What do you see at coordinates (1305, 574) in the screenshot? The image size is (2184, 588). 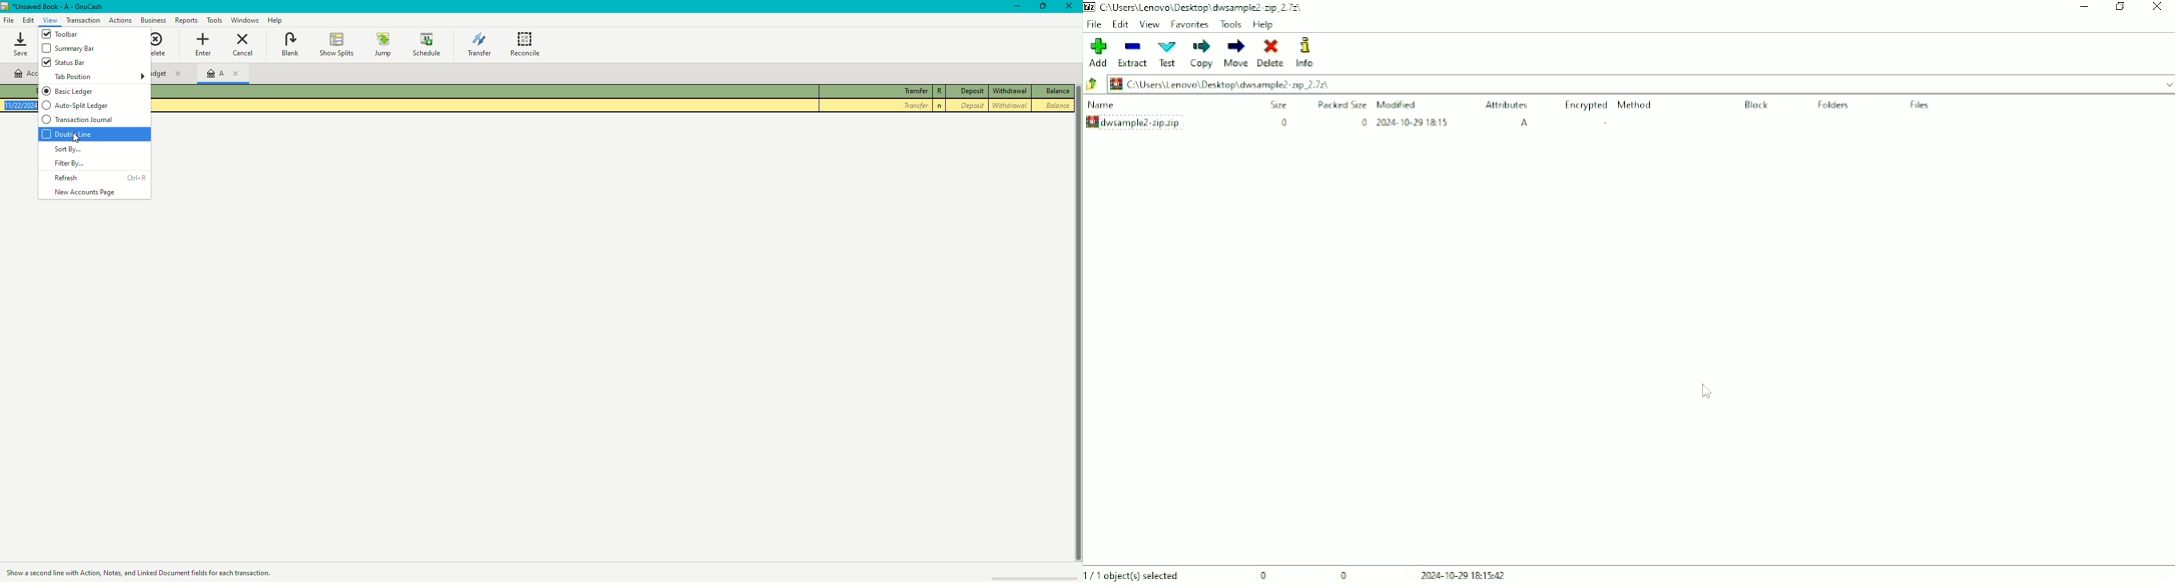 I see `0     0` at bounding box center [1305, 574].